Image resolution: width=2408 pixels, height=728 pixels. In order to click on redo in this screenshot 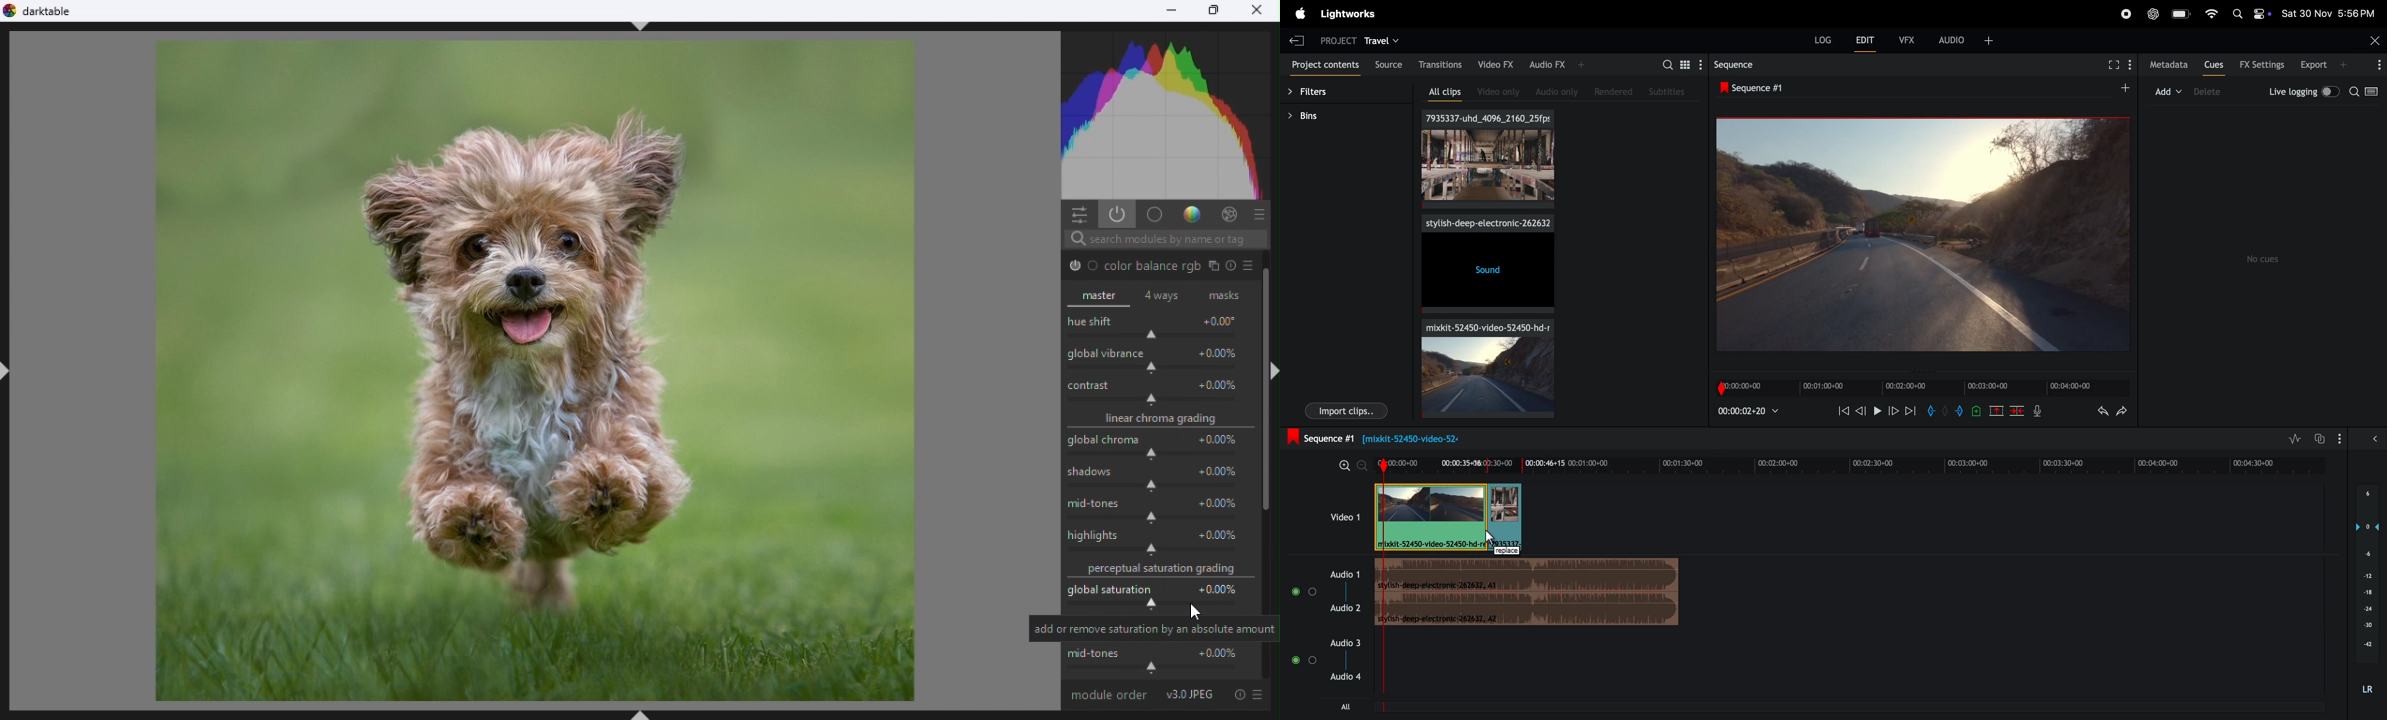, I will do `click(2122, 412)`.